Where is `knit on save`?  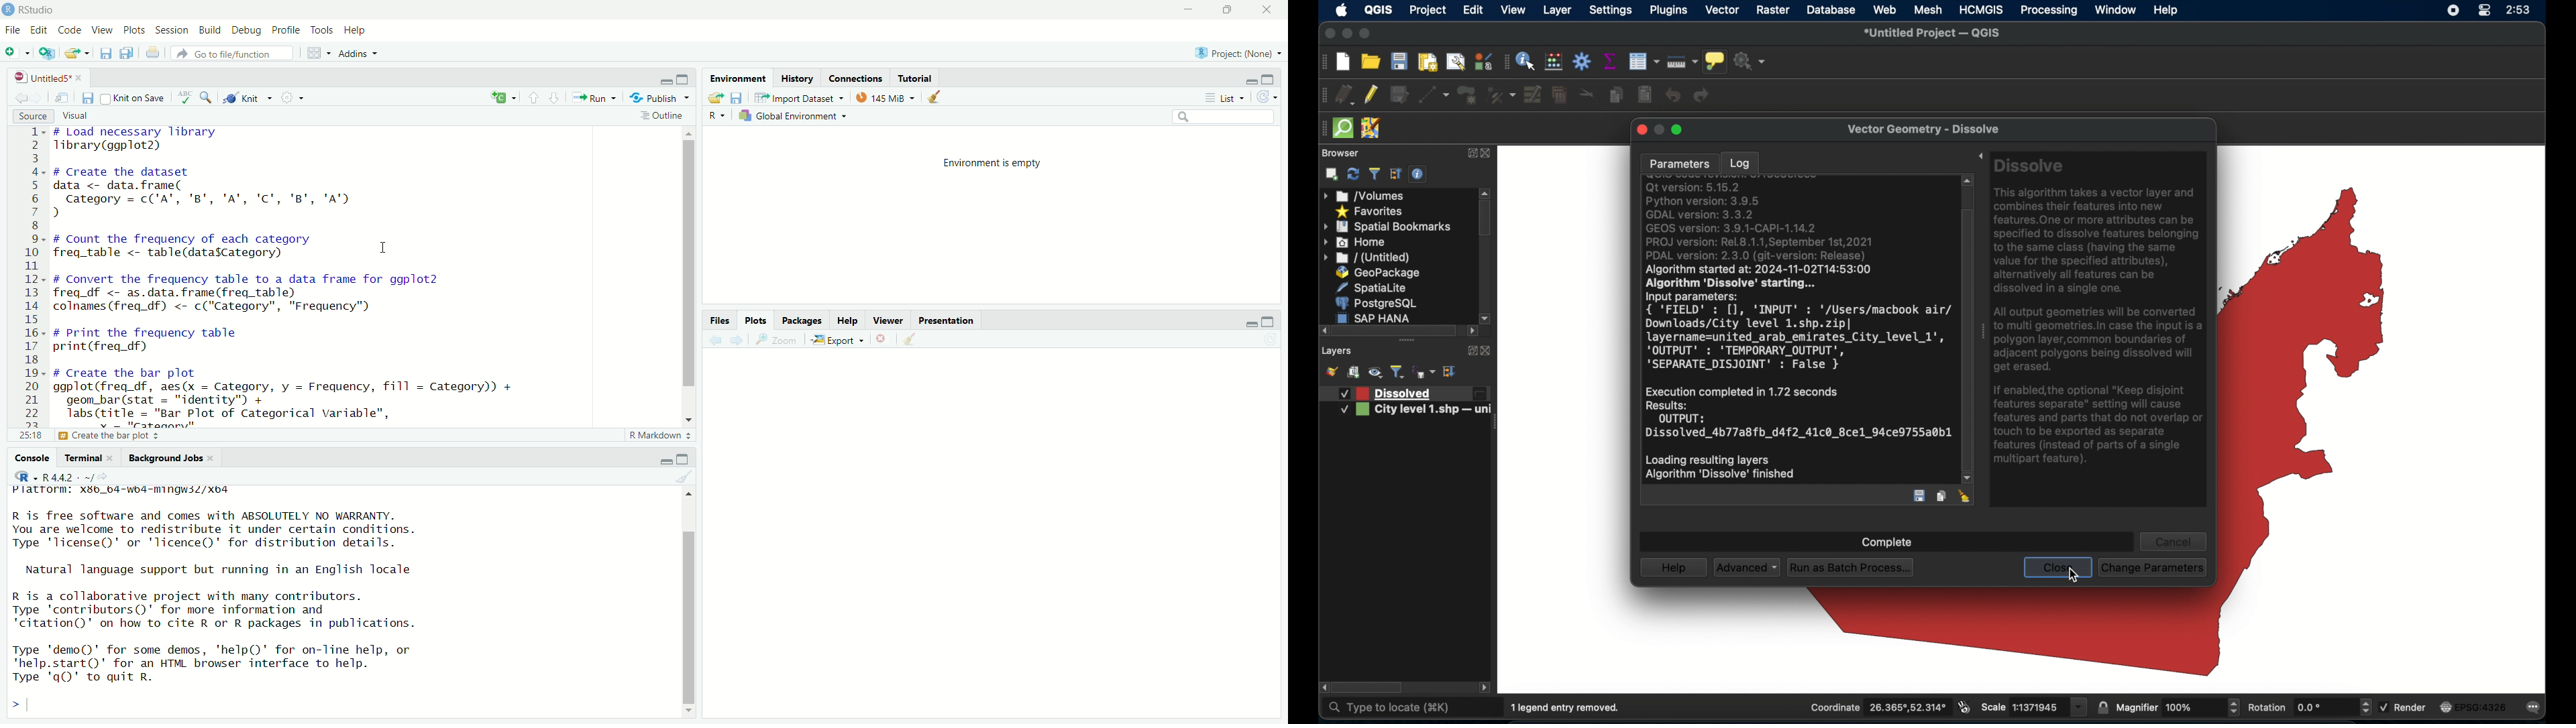
knit on save is located at coordinates (134, 99).